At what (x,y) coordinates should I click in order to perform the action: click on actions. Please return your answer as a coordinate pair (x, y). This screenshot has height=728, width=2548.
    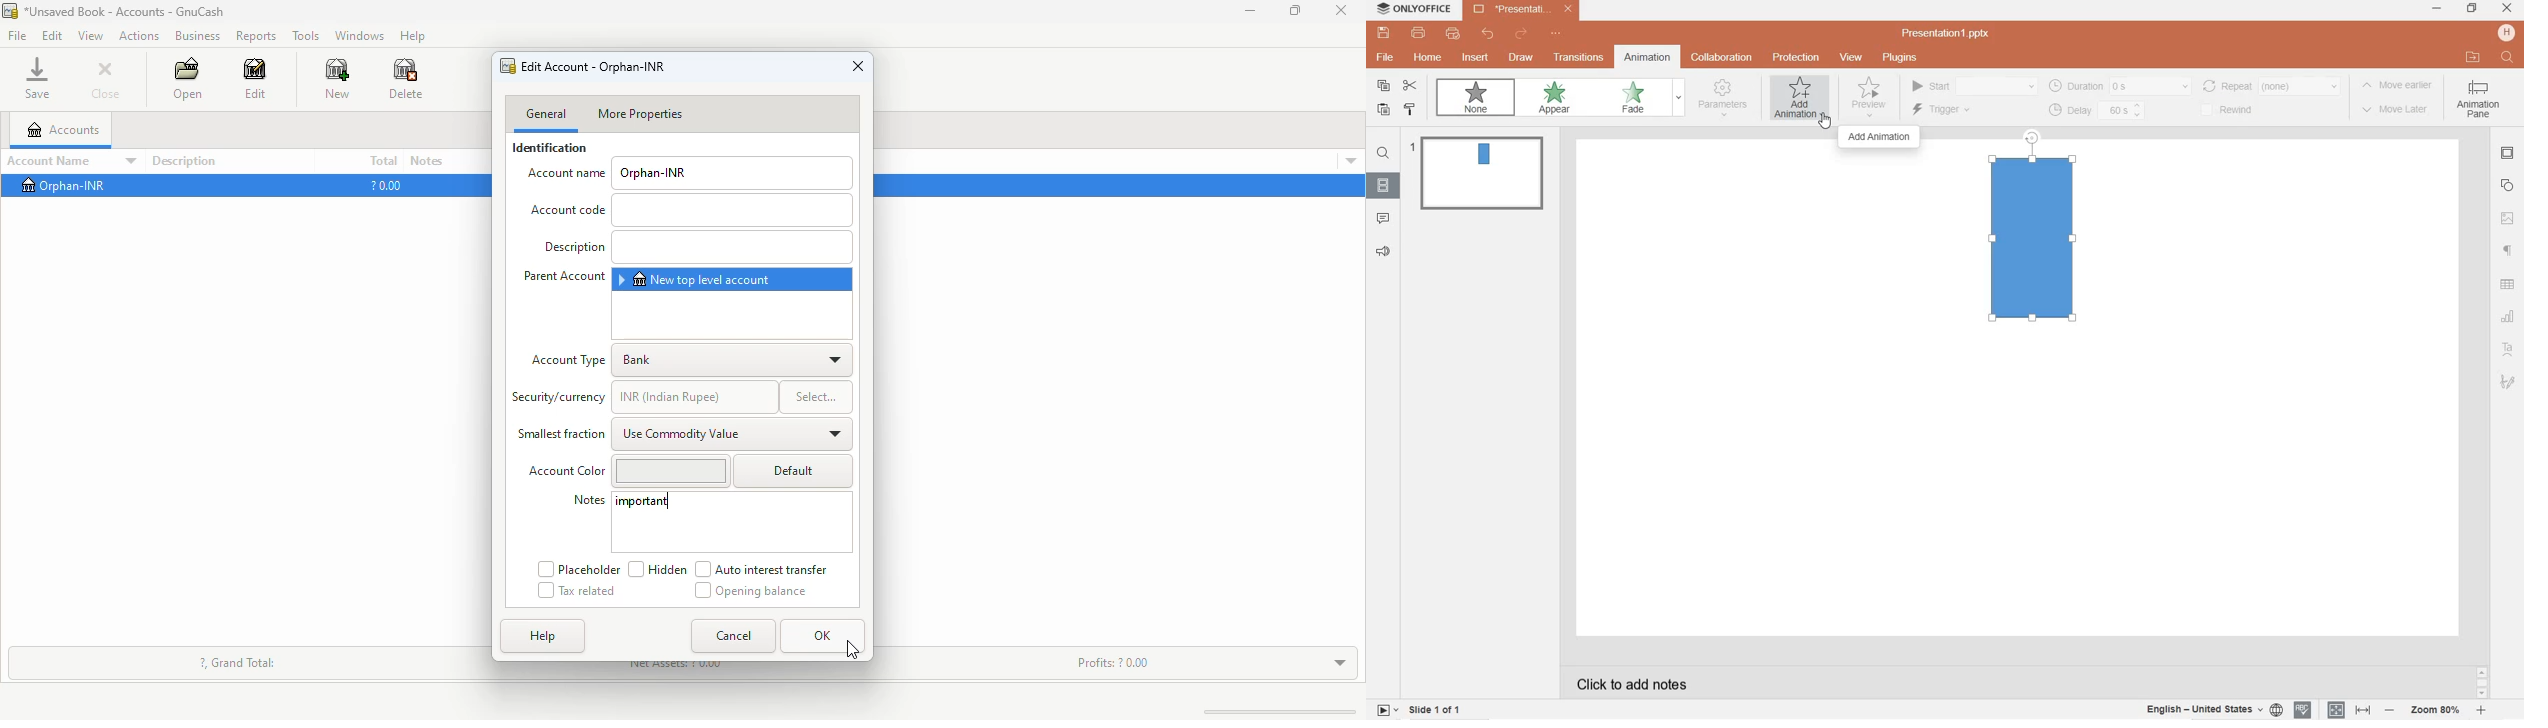
    Looking at the image, I should click on (140, 36).